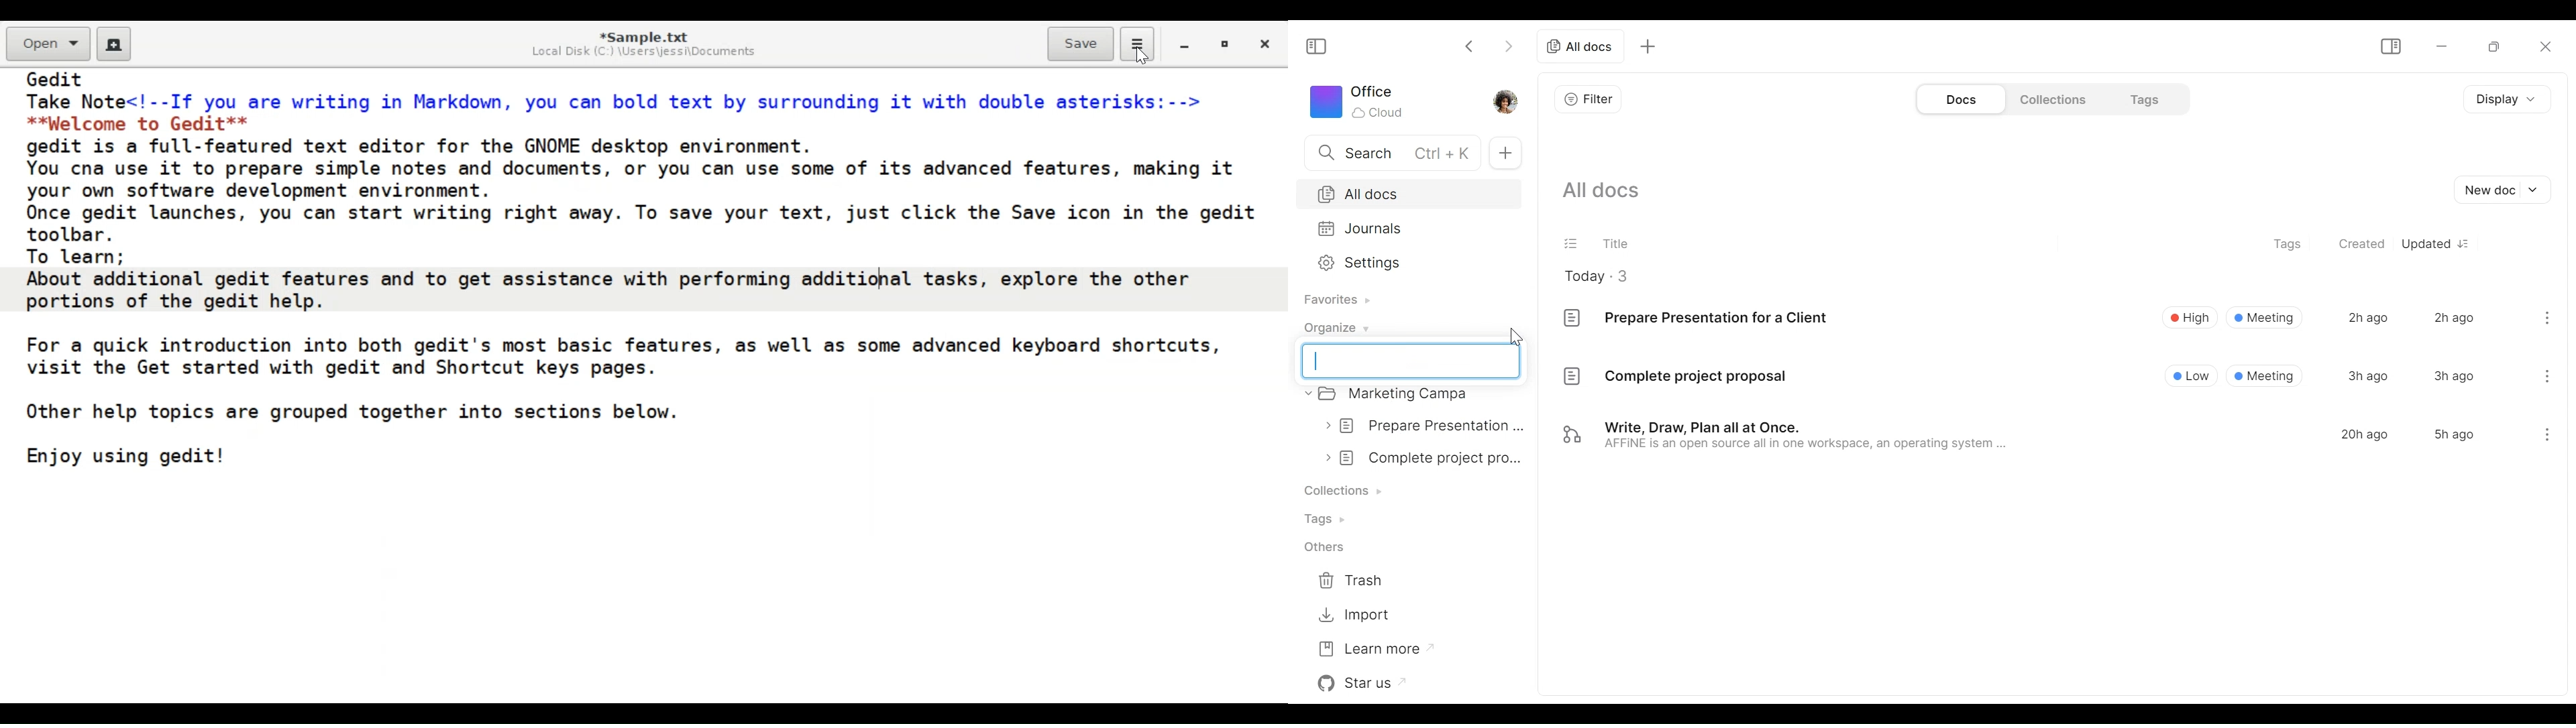 Image resolution: width=2576 pixels, height=728 pixels. Describe the element at coordinates (1361, 578) in the screenshot. I see `Trash` at that location.